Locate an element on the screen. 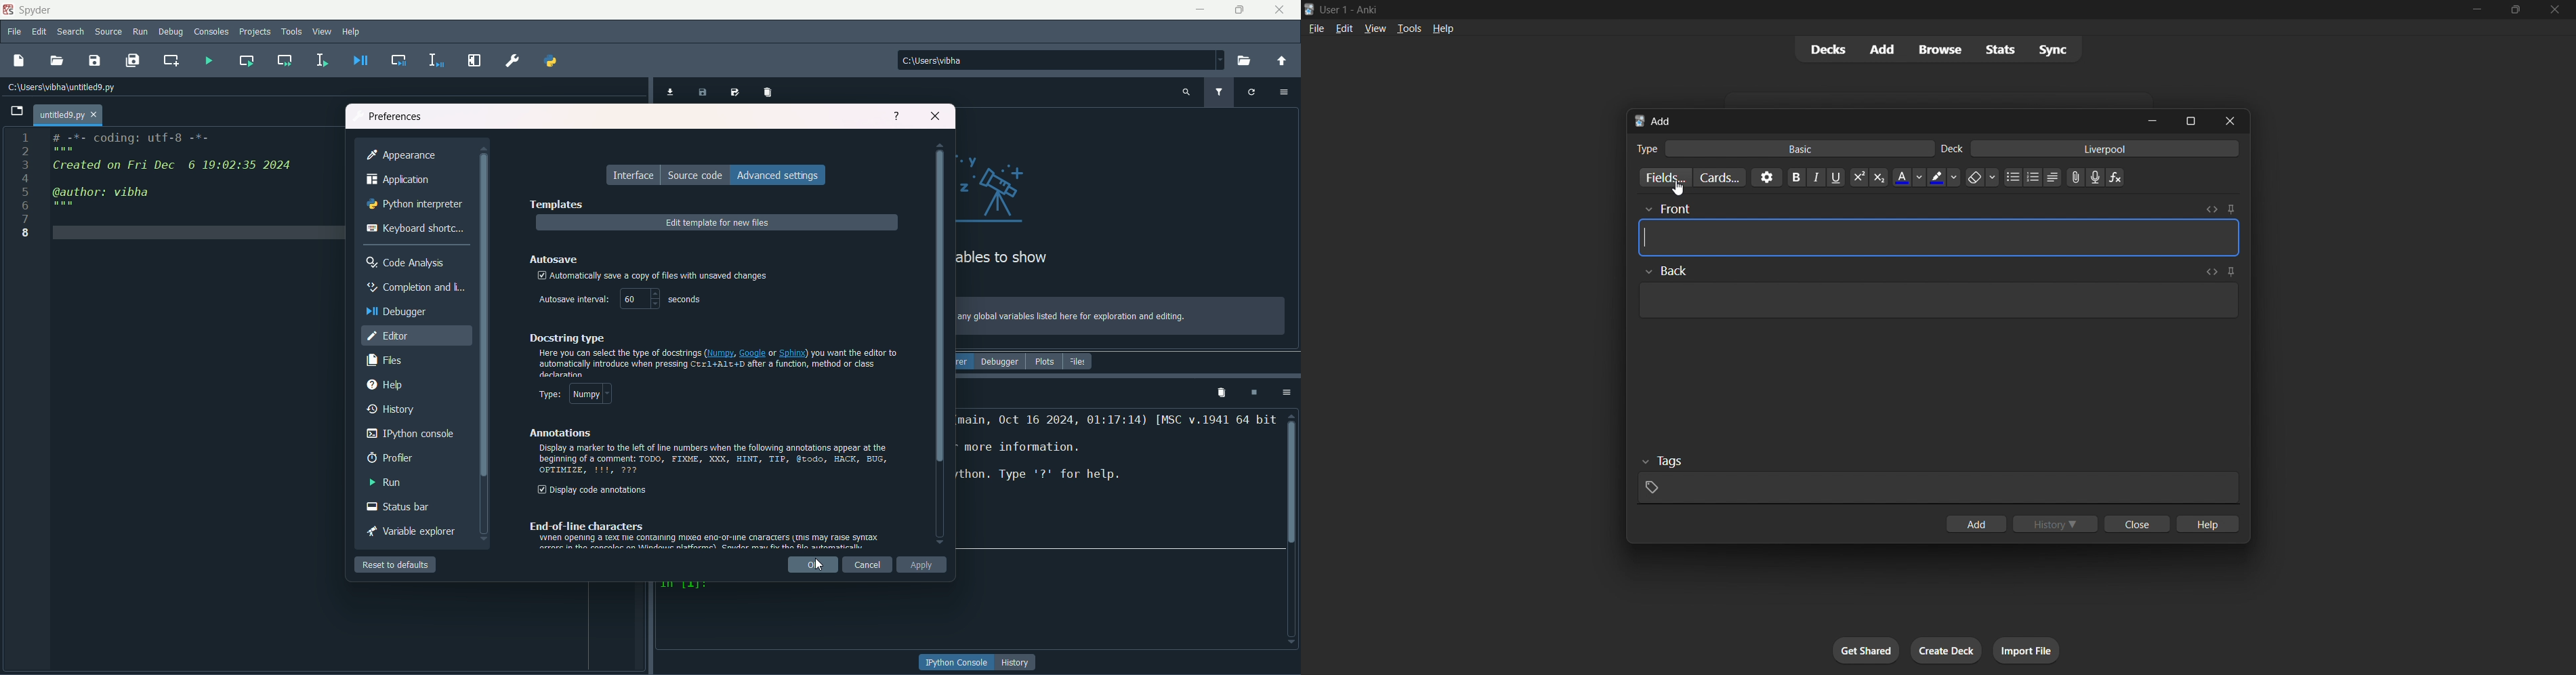 The image size is (2576, 700). text is located at coordinates (704, 534).